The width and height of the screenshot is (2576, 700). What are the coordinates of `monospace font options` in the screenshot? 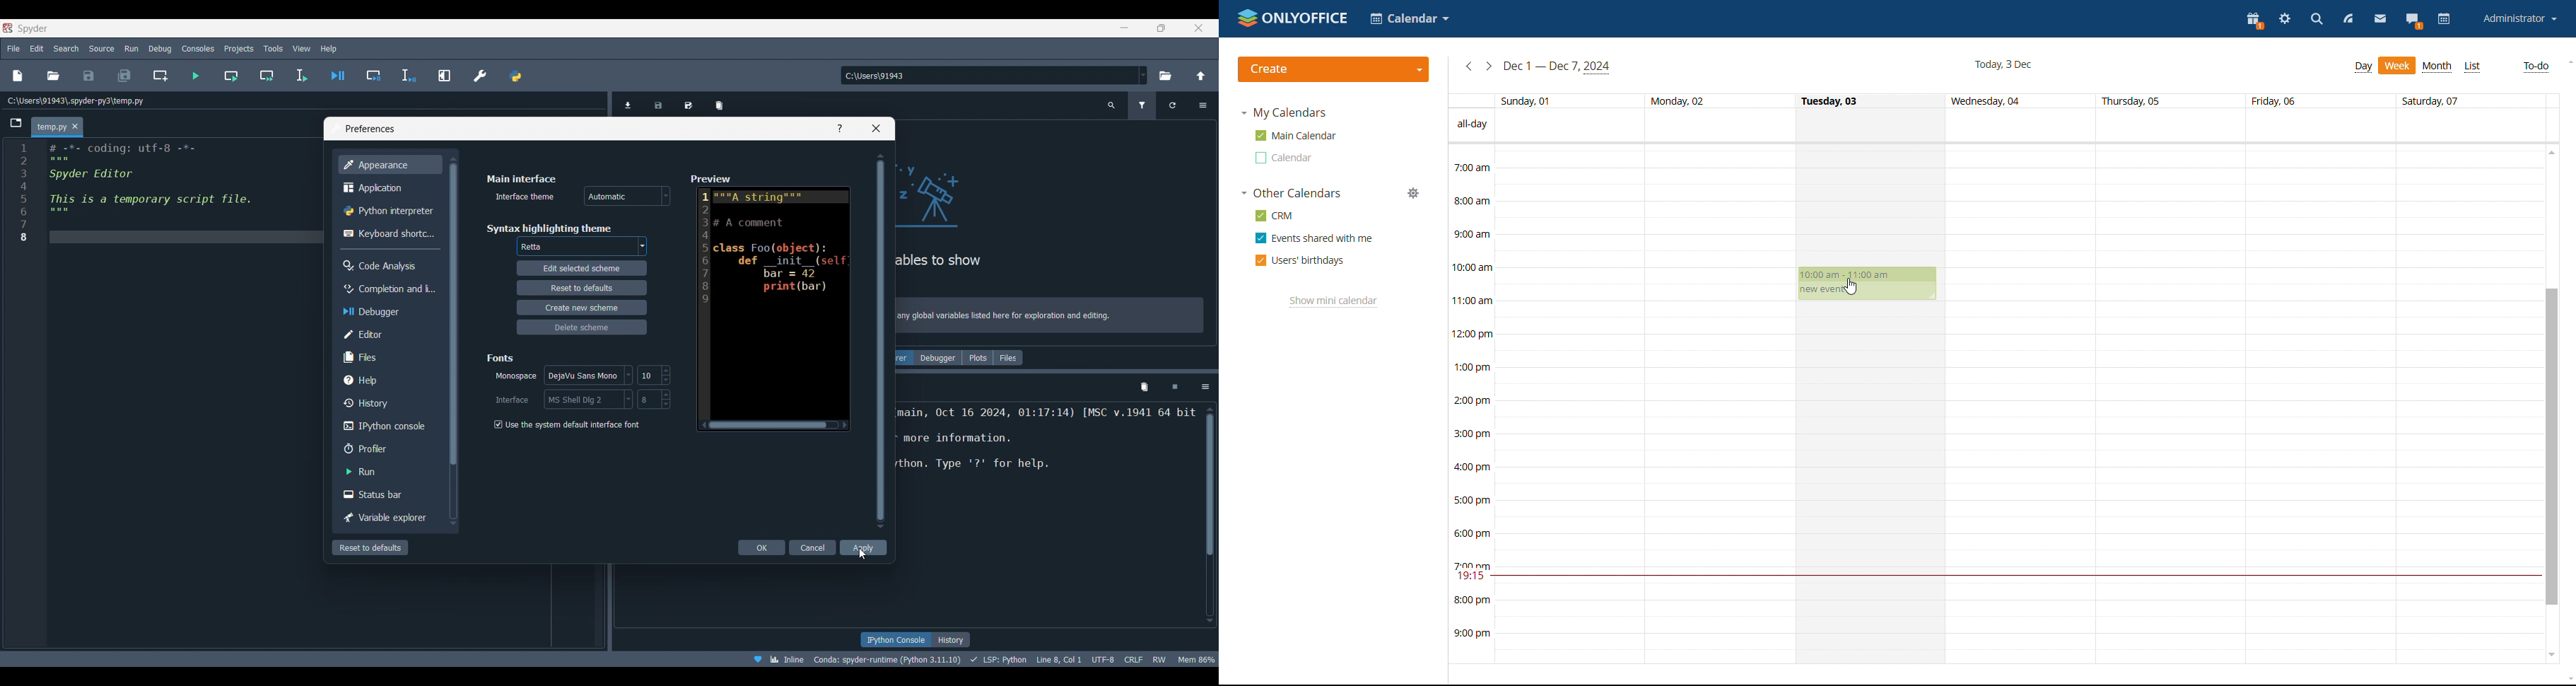 It's located at (590, 376).